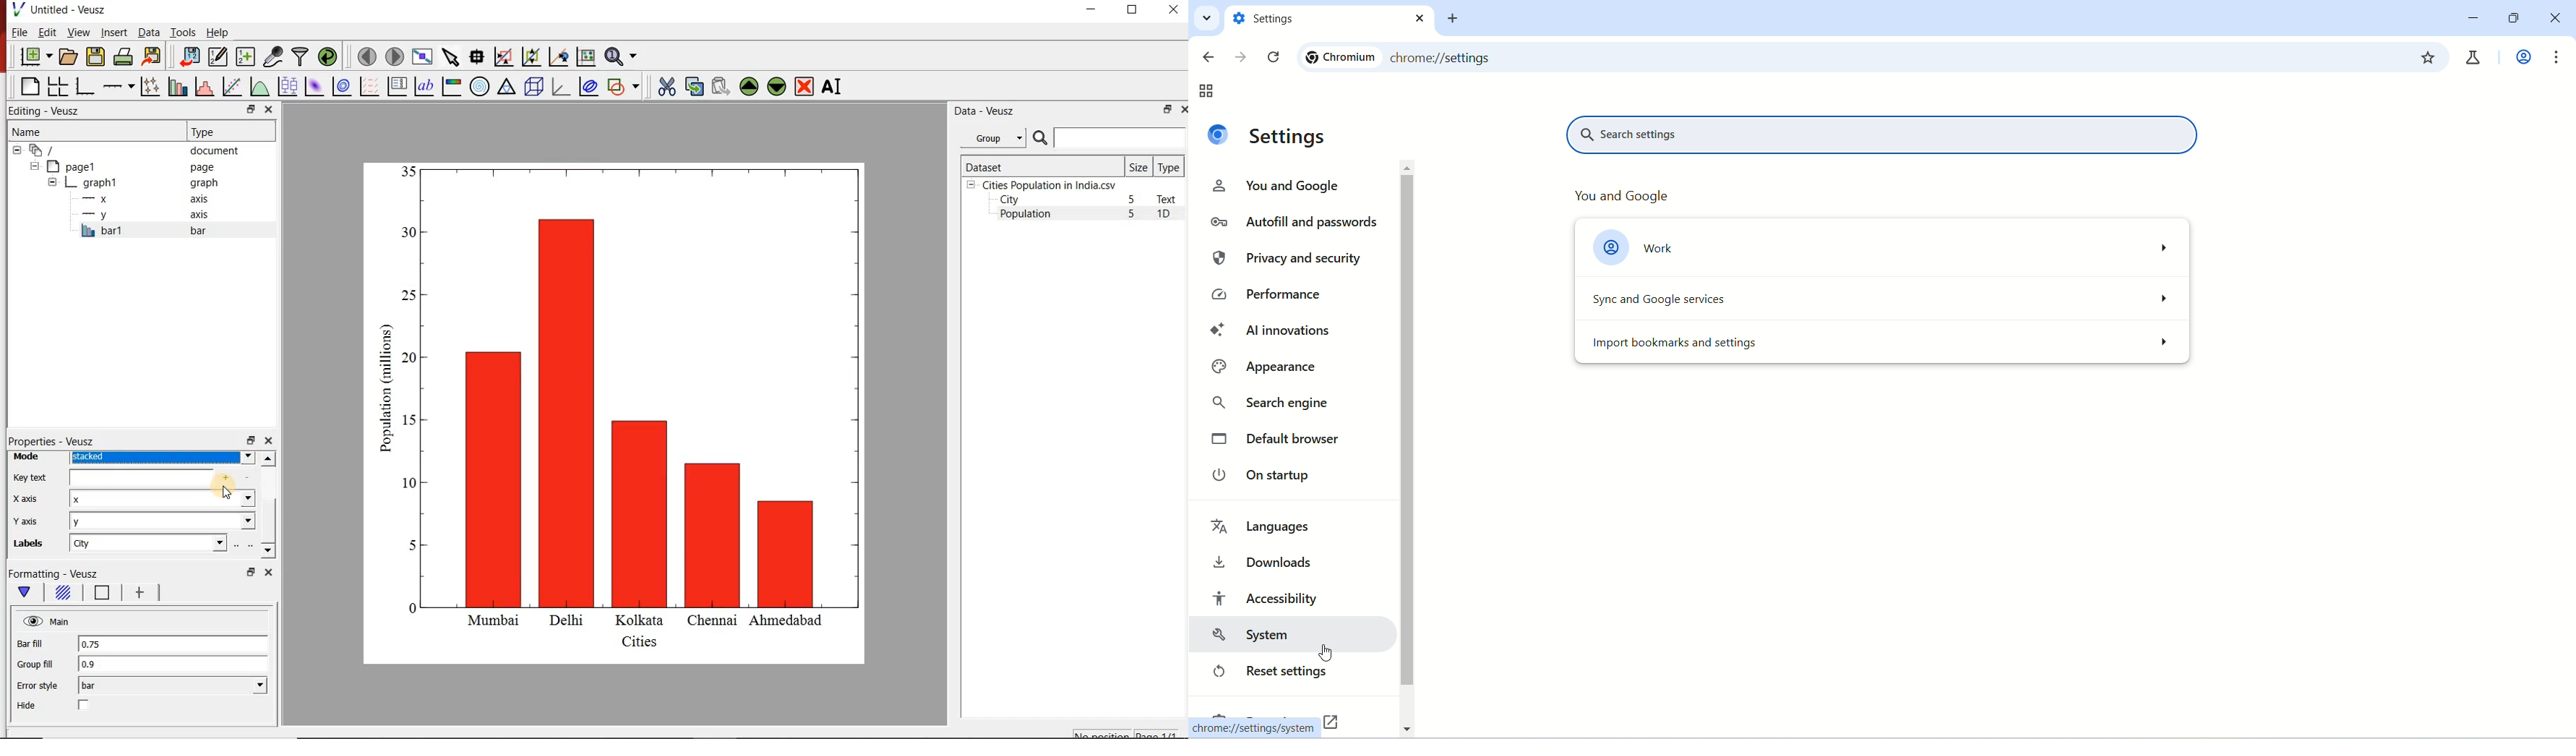 The image size is (2576, 756). What do you see at coordinates (163, 520) in the screenshot?
I see `y` at bounding box center [163, 520].